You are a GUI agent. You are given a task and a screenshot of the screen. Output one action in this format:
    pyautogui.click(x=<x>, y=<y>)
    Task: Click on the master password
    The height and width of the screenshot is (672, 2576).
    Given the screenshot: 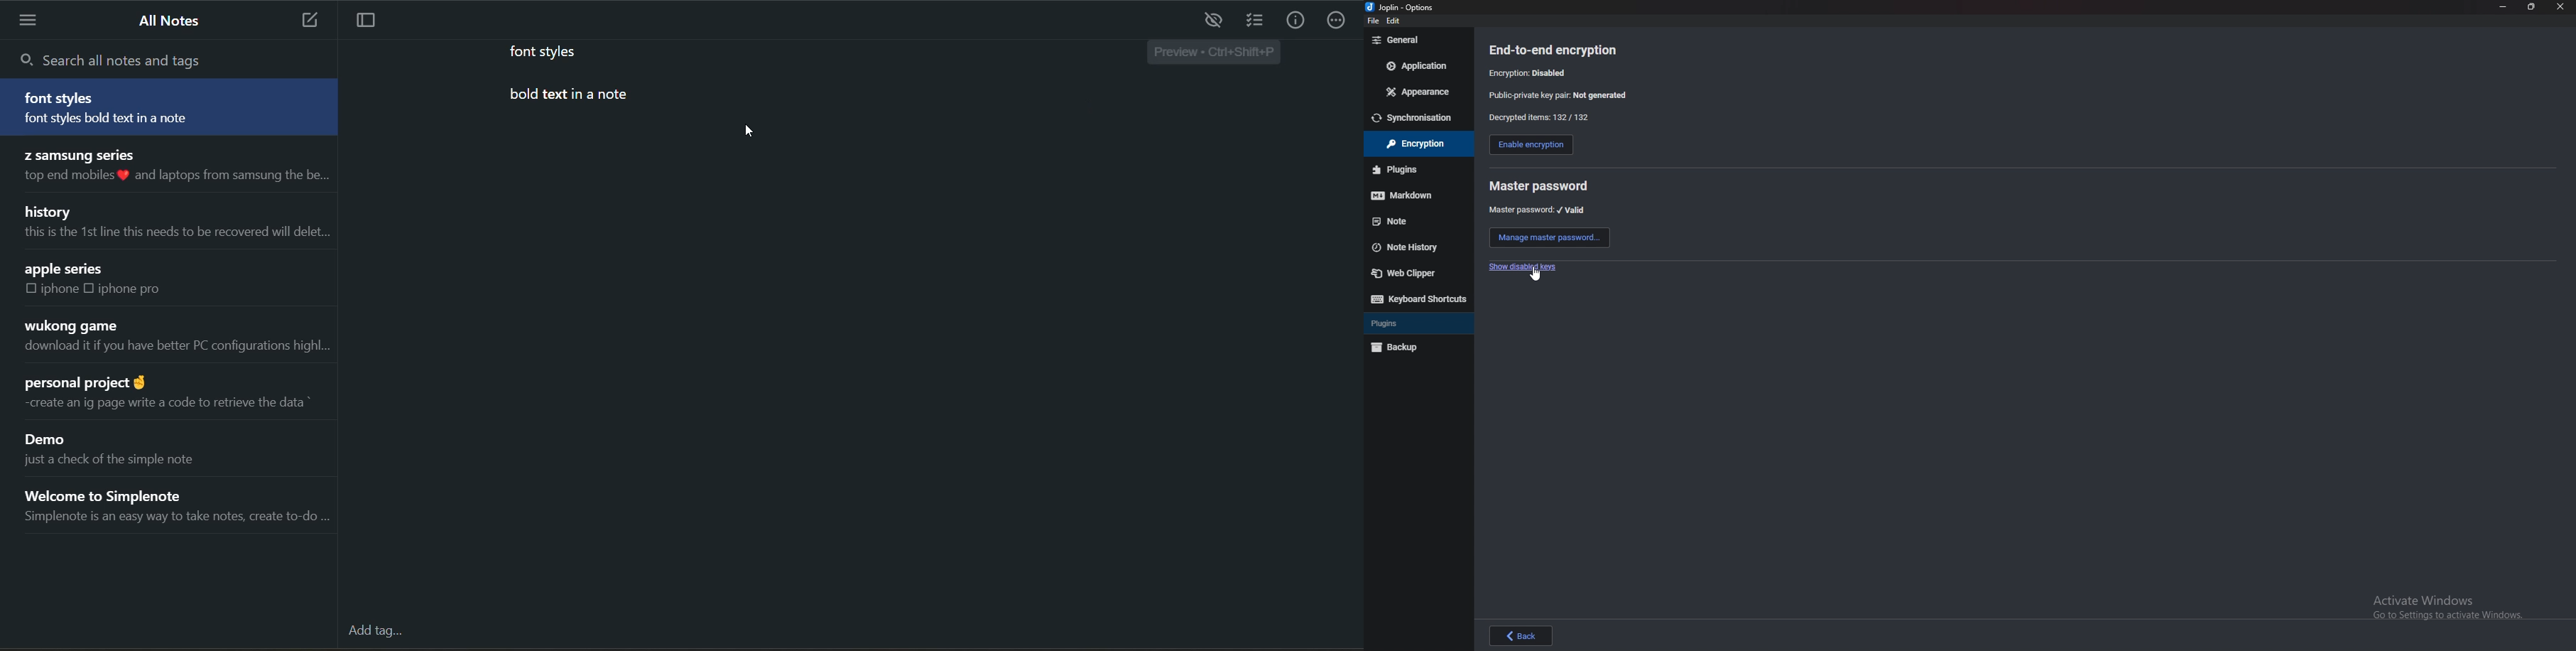 What is the action you would take?
    pyautogui.click(x=1542, y=186)
    